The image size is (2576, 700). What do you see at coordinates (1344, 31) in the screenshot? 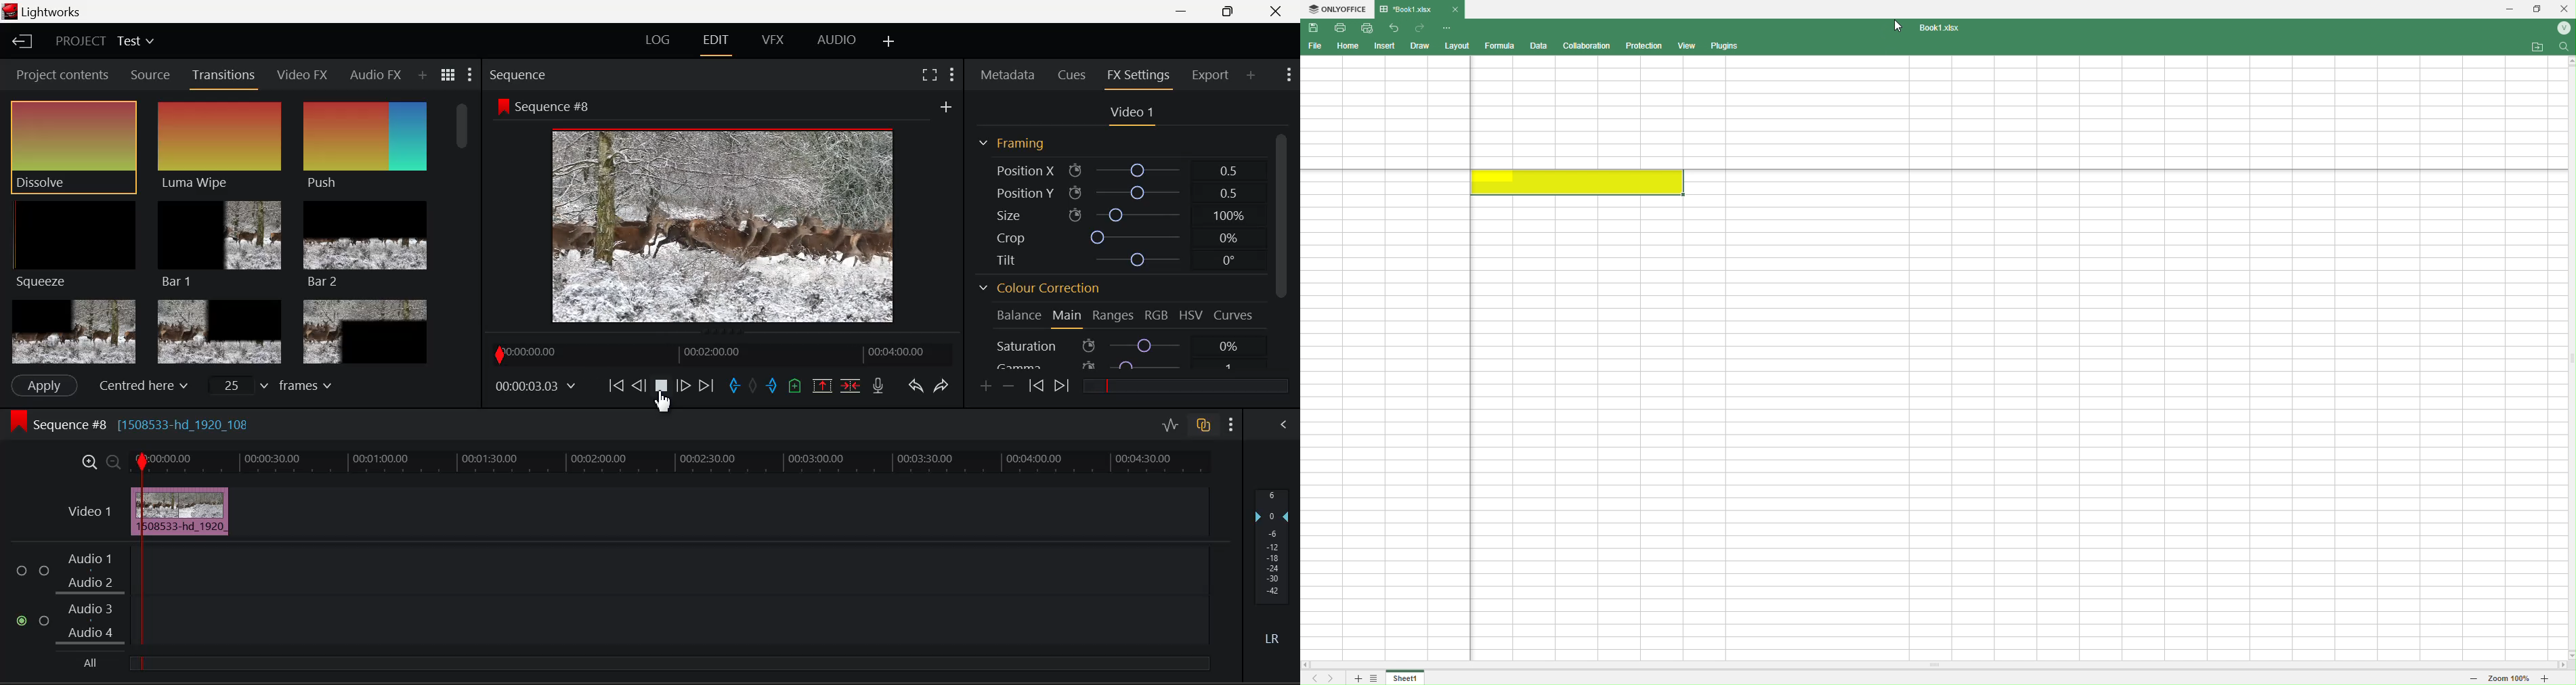
I see `Print File` at bounding box center [1344, 31].